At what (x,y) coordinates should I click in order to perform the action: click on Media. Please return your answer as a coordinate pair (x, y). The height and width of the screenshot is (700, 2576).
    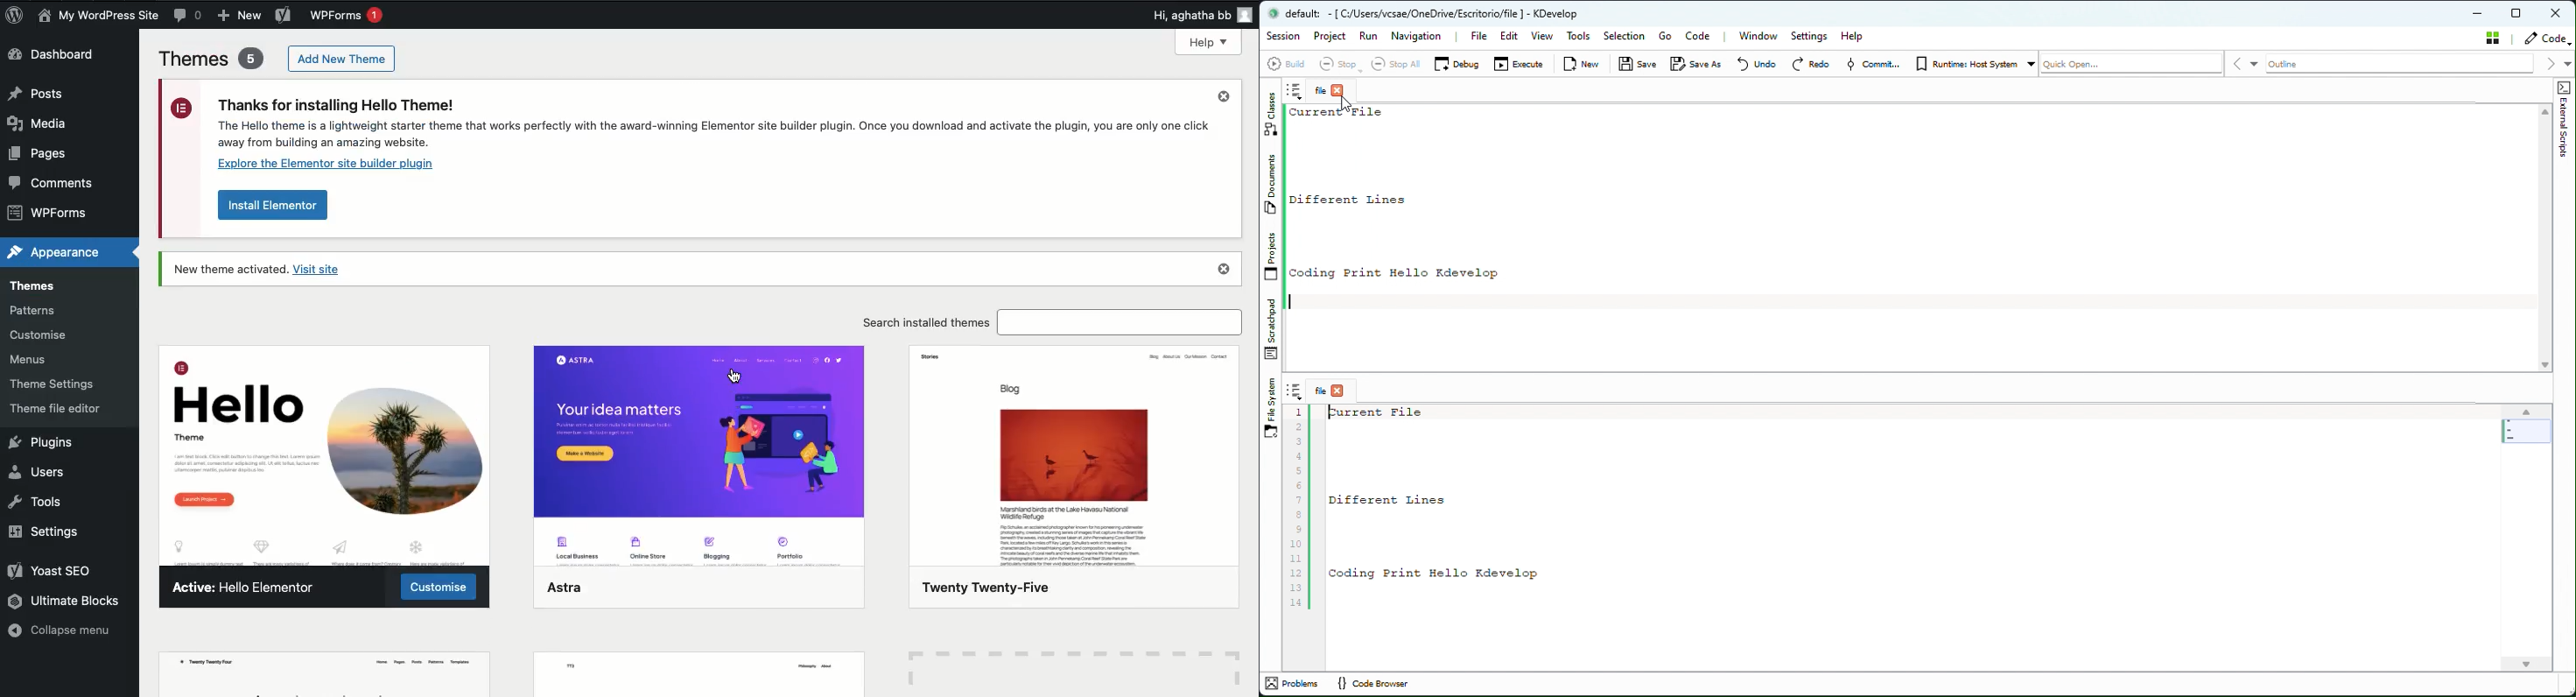
    Looking at the image, I should click on (39, 123).